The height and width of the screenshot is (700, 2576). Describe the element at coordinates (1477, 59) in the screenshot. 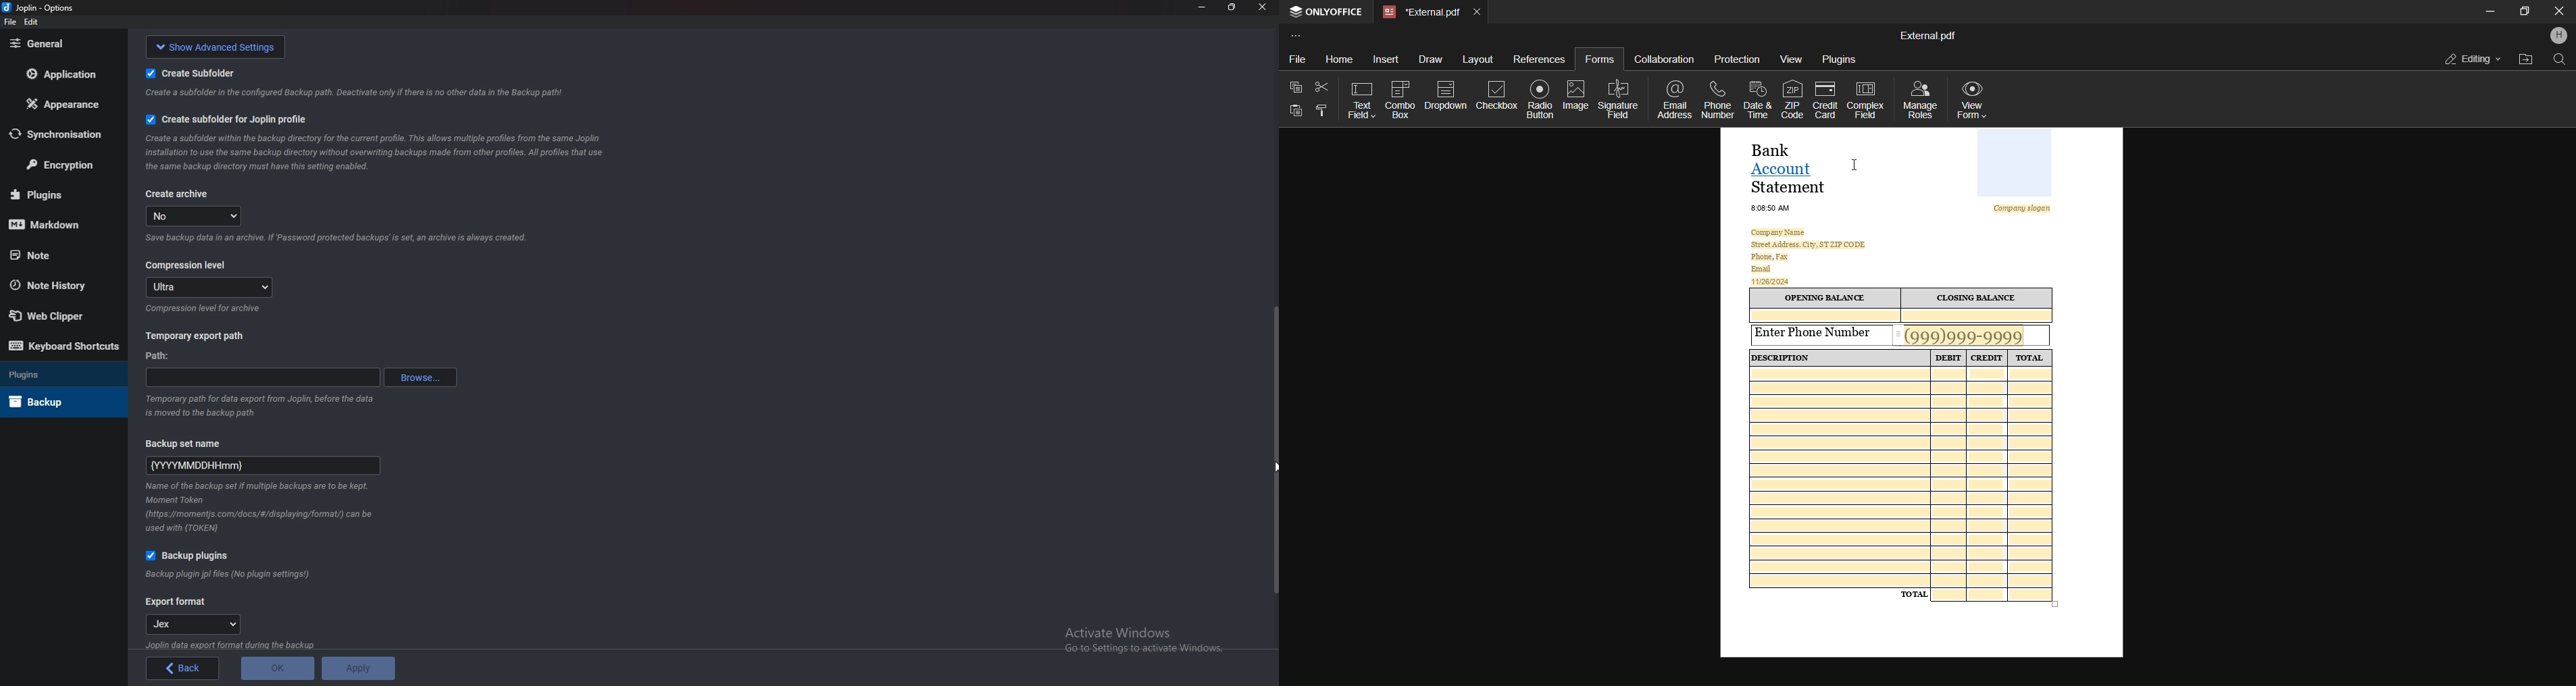

I see `layout` at that location.